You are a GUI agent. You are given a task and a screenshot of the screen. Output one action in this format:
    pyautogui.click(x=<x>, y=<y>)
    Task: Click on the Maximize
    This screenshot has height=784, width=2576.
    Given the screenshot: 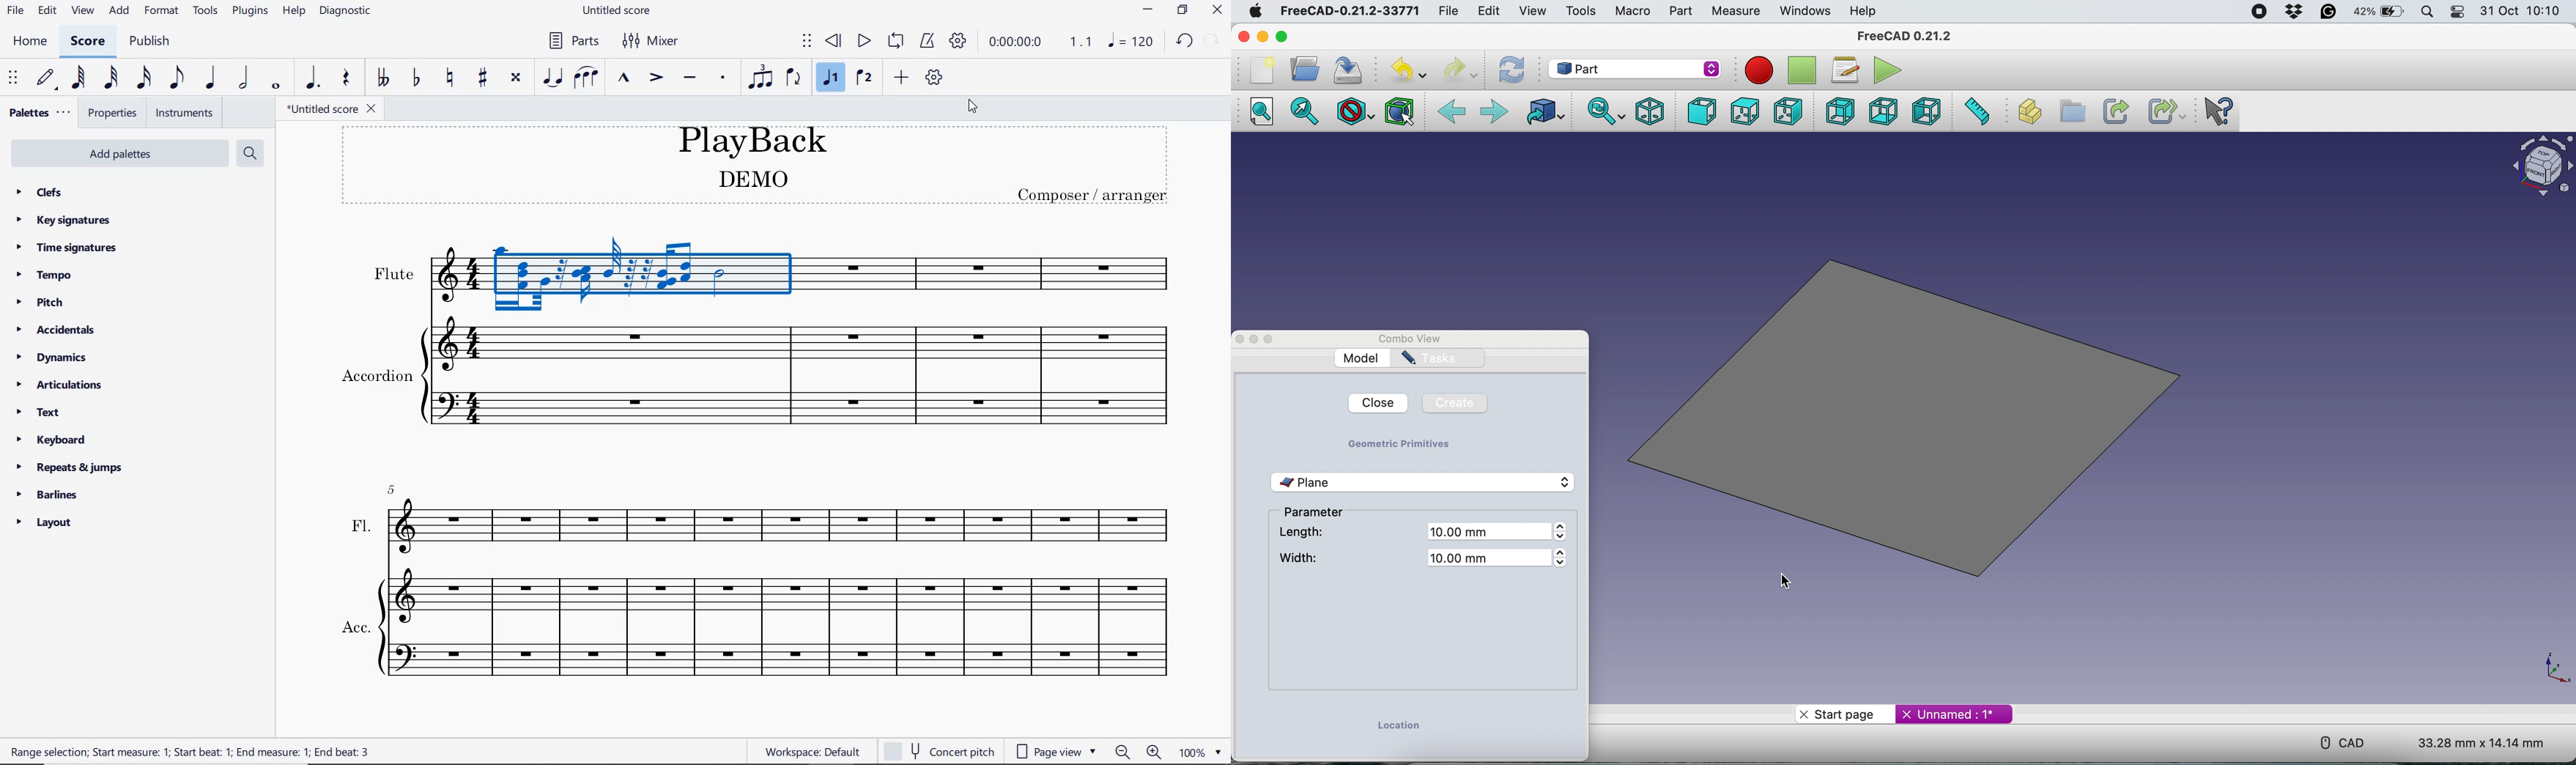 What is the action you would take?
    pyautogui.click(x=1281, y=37)
    